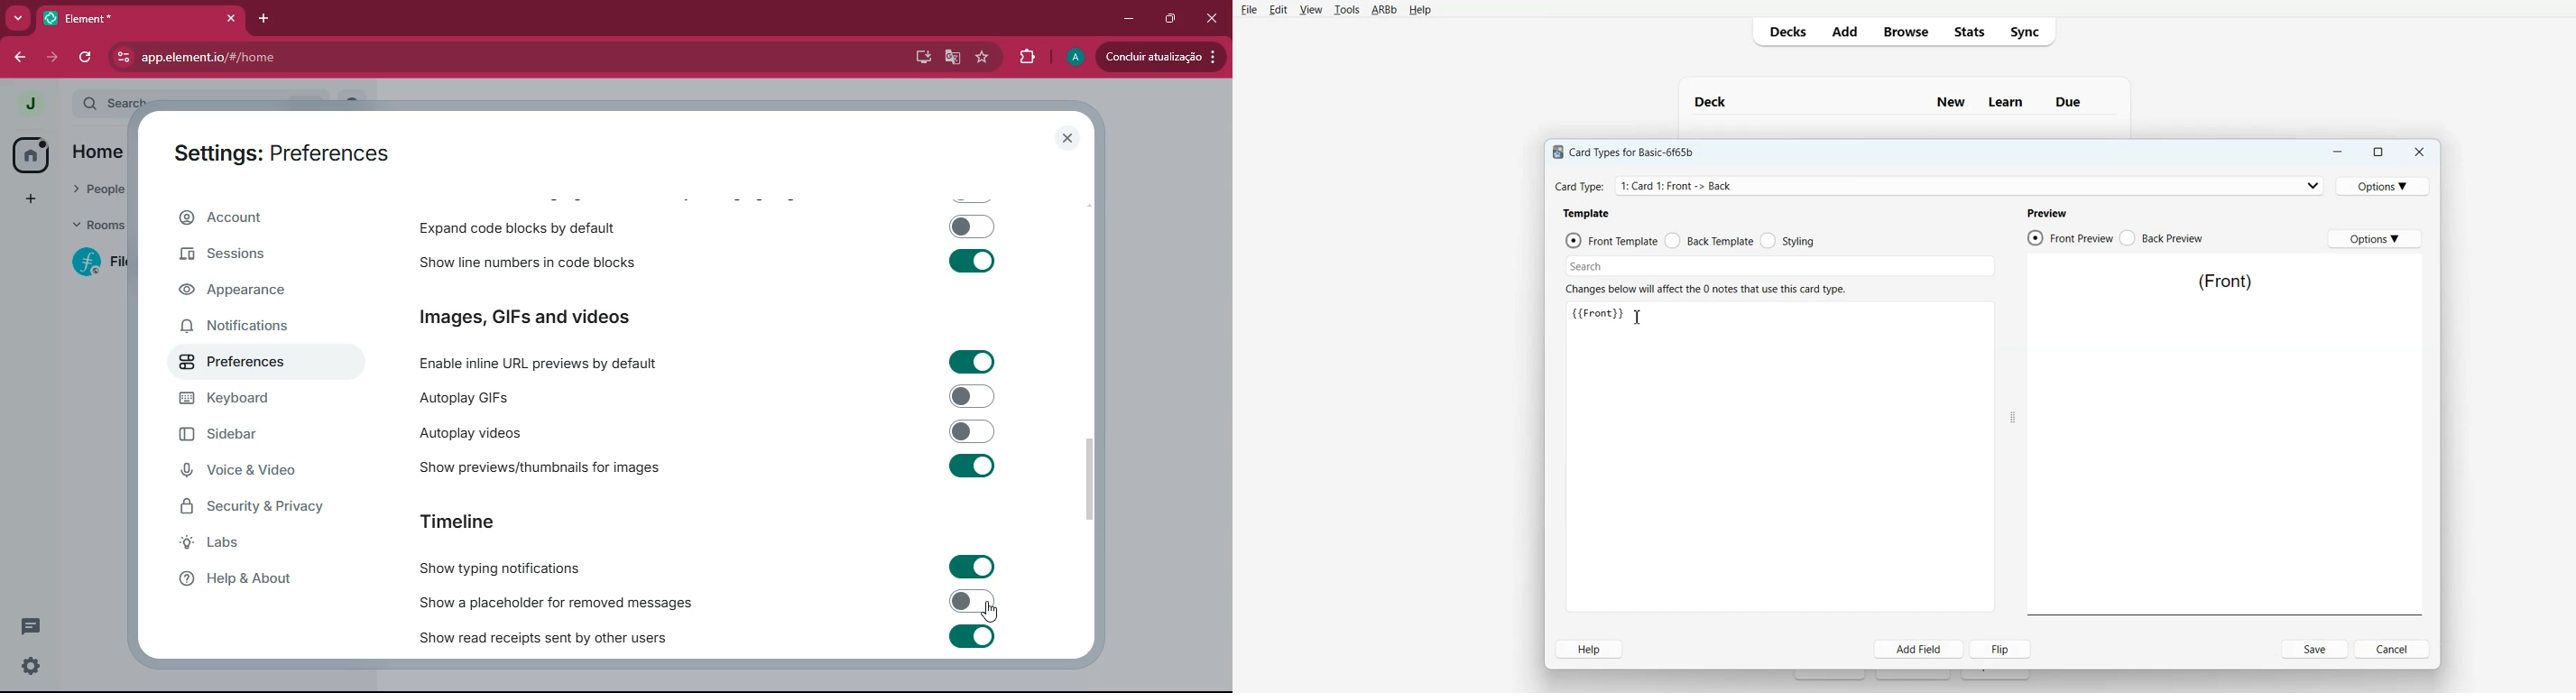  I want to click on close, so click(1214, 22).